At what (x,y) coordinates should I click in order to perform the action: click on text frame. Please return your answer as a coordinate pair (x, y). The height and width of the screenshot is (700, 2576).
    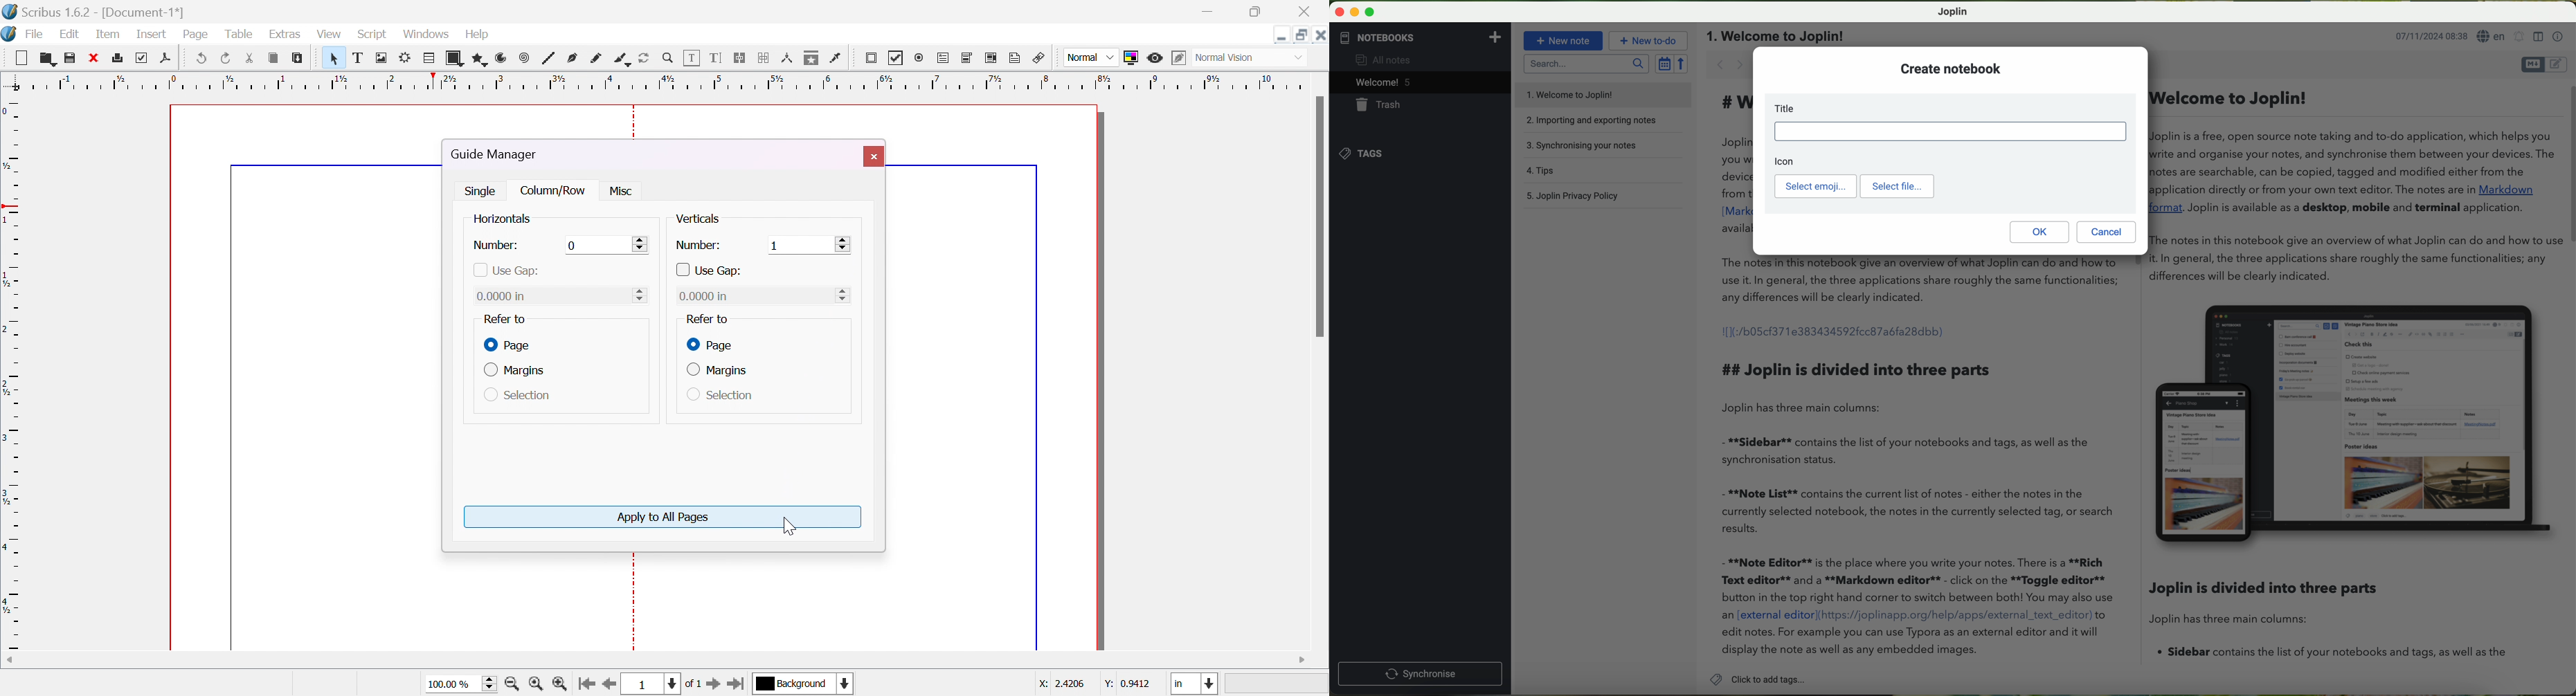
    Looking at the image, I should click on (358, 59).